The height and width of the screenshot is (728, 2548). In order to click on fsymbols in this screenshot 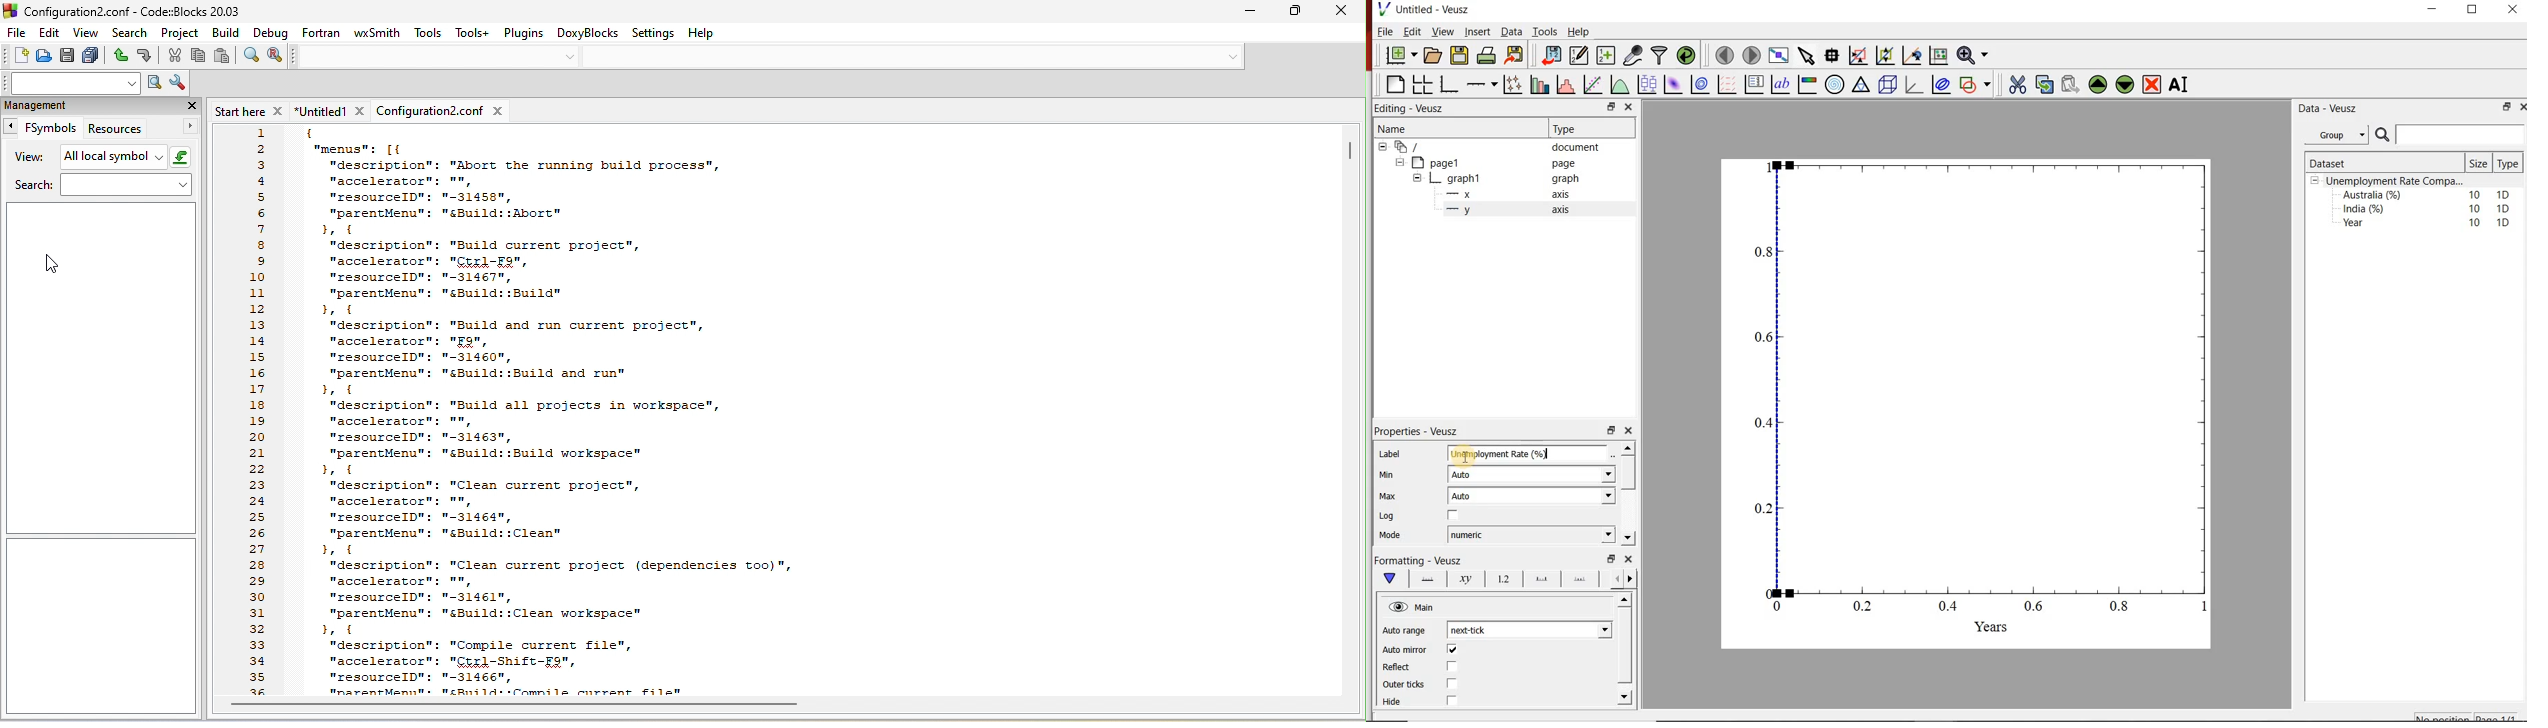, I will do `click(39, 127)`.